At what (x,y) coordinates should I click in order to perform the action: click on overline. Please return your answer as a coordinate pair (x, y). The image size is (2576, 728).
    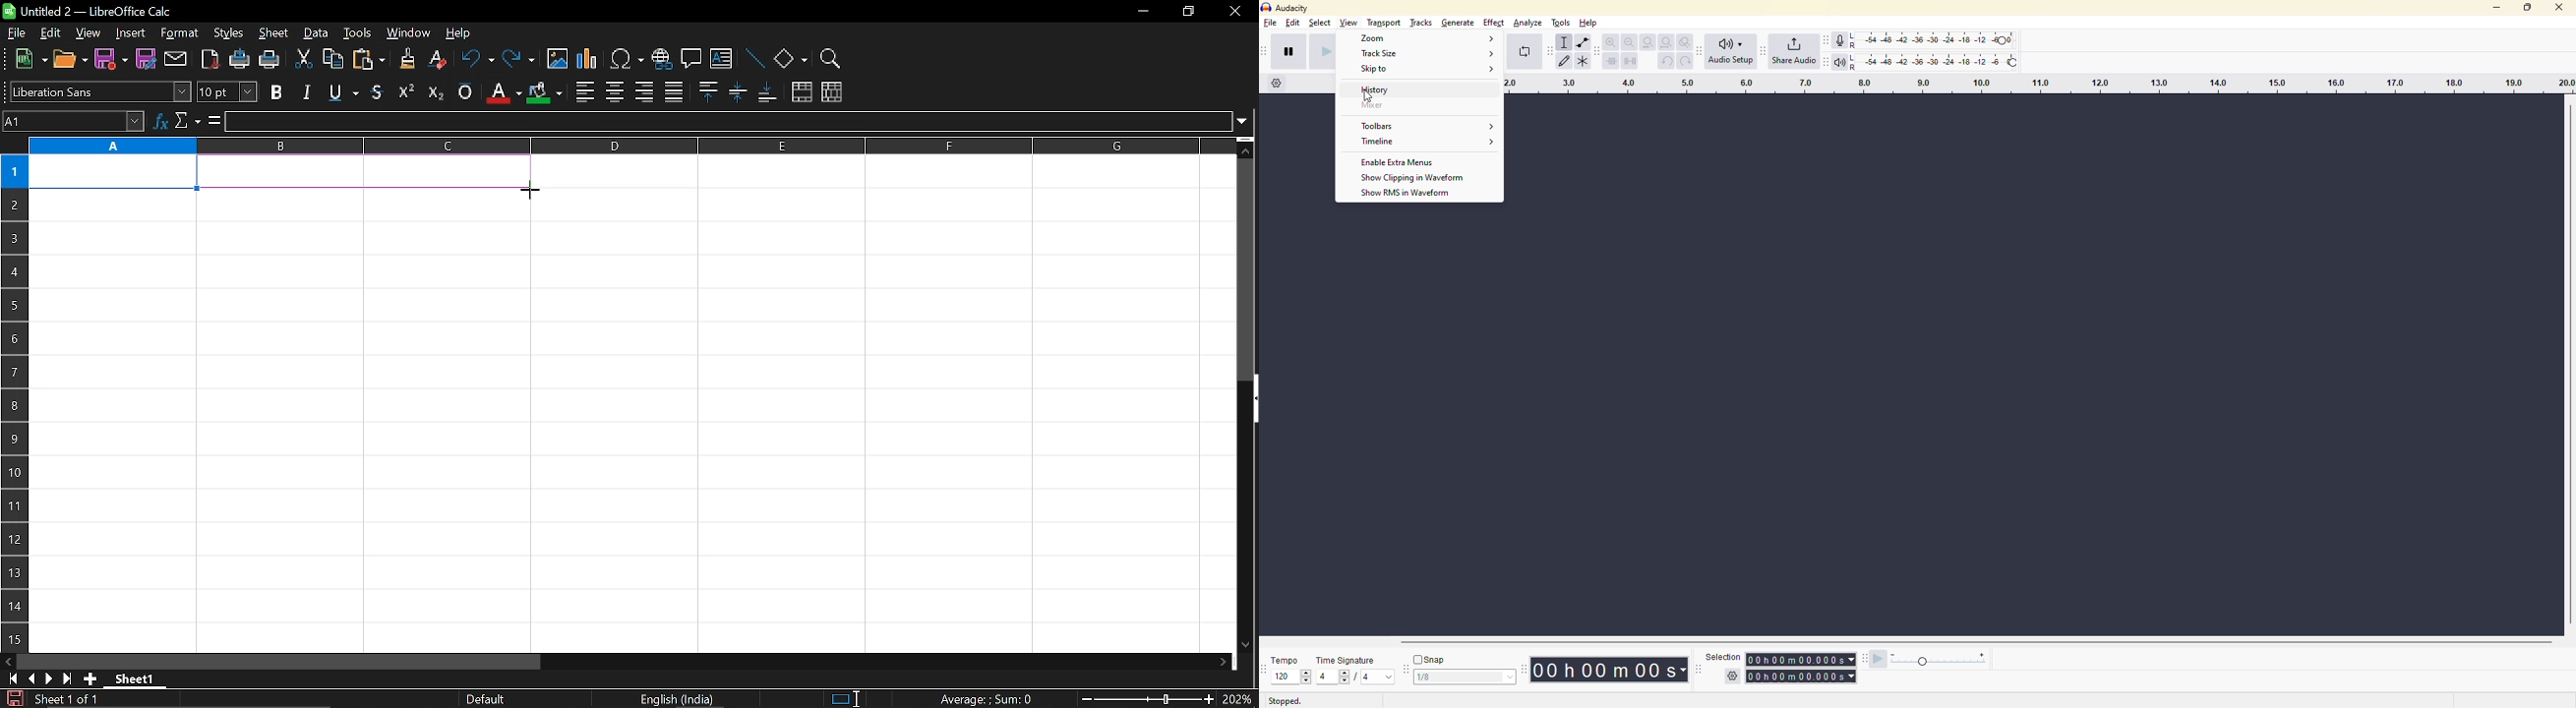
    Looking at the image, I should click on (465, 92).